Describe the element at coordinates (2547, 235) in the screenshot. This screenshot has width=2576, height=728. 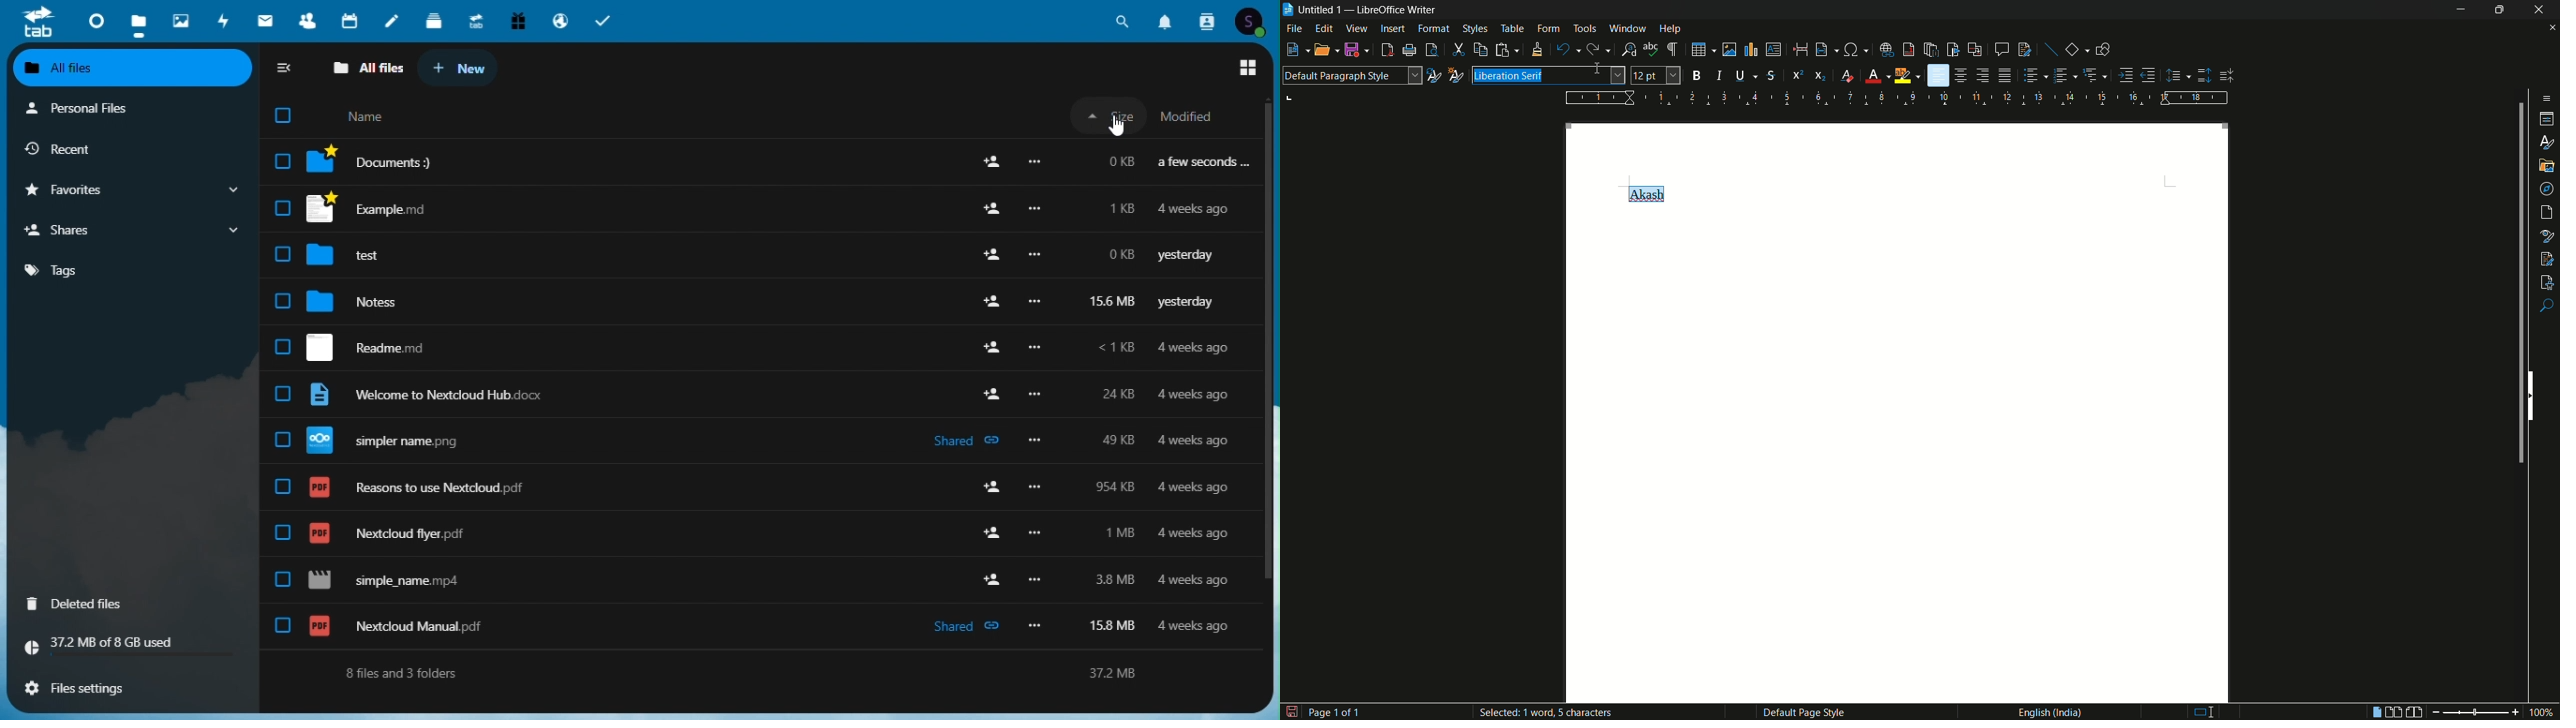
I see `style inspector` at that location.